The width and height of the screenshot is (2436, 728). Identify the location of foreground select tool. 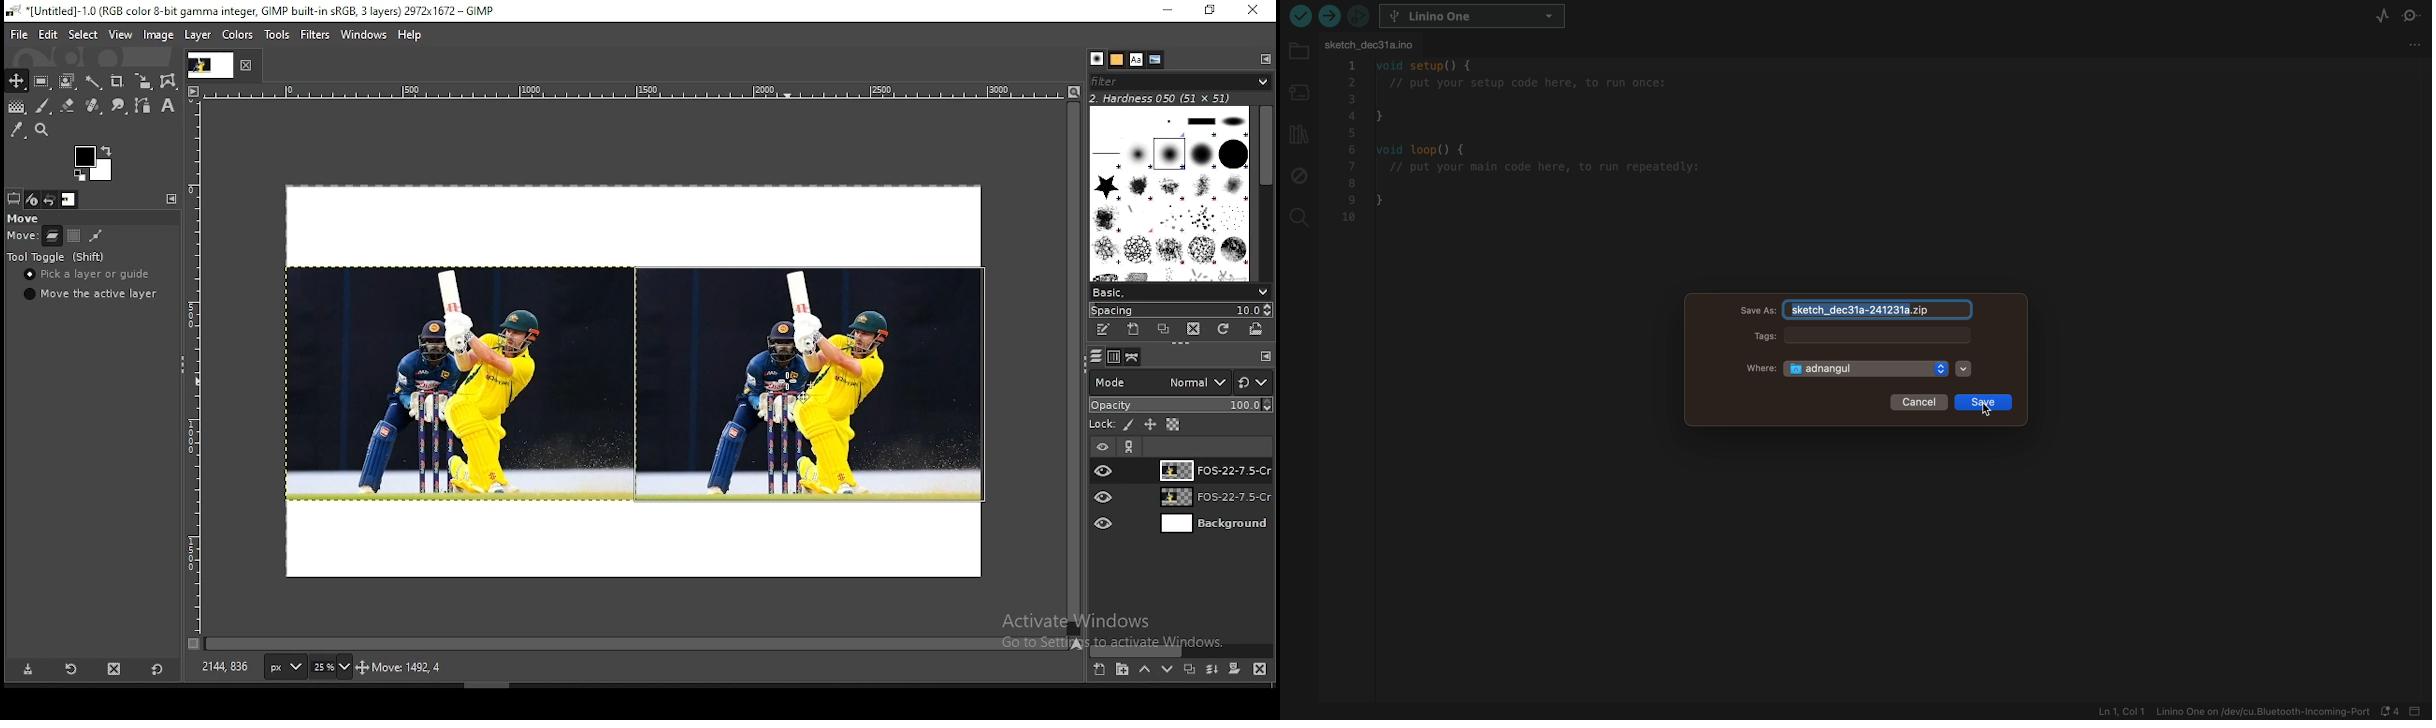
(68, 79).